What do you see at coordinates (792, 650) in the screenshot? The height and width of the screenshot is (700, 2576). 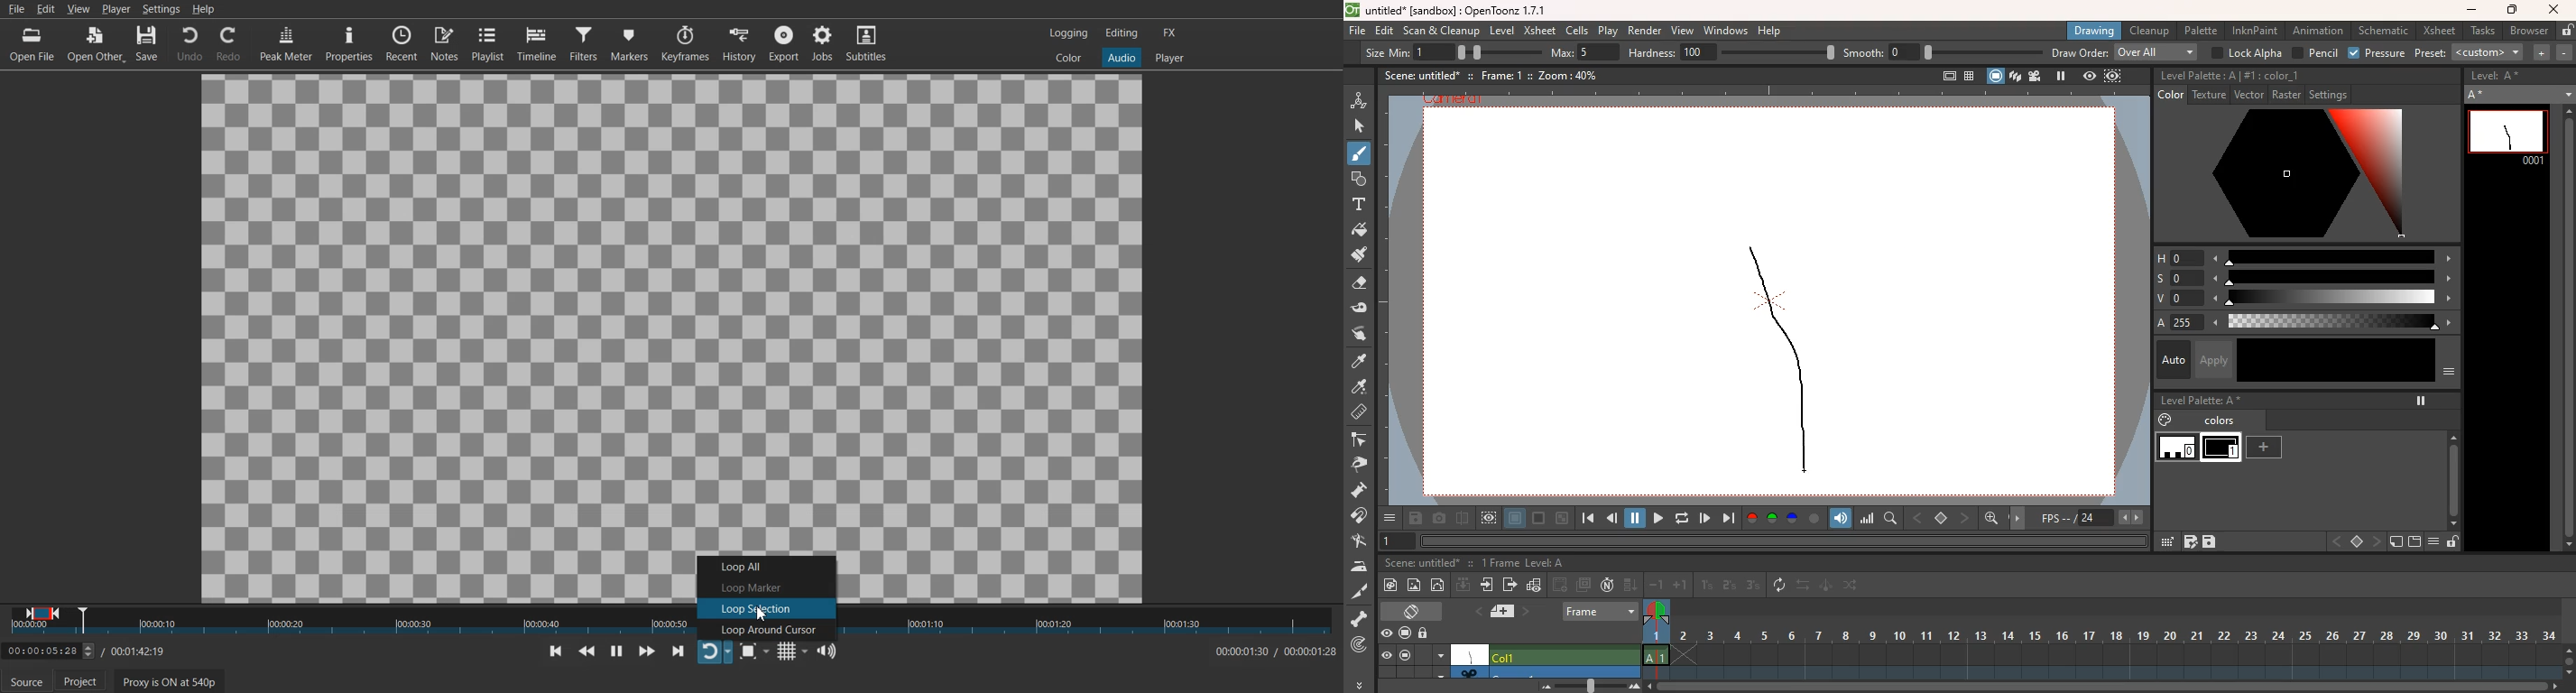 I see `Toggle grid display` at bounding box center [792, 650].